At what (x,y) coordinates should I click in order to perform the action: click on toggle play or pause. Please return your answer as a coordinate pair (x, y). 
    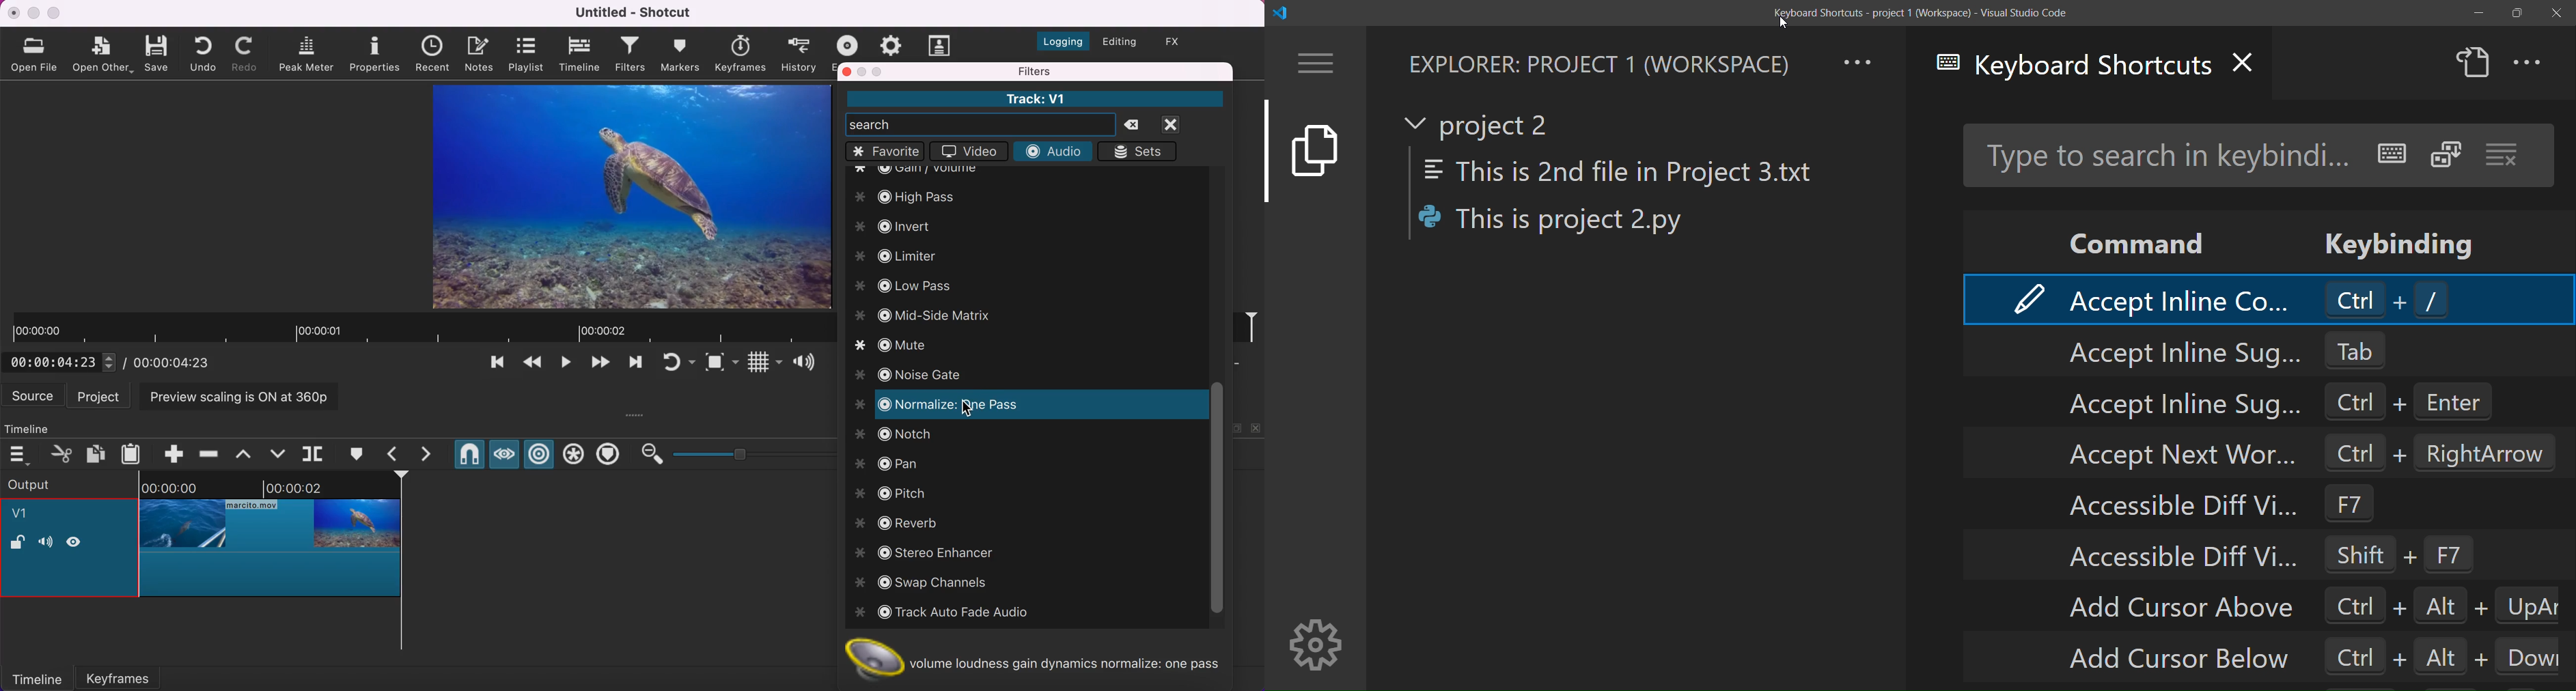
    Looking at the image, I should click on (566, 365).